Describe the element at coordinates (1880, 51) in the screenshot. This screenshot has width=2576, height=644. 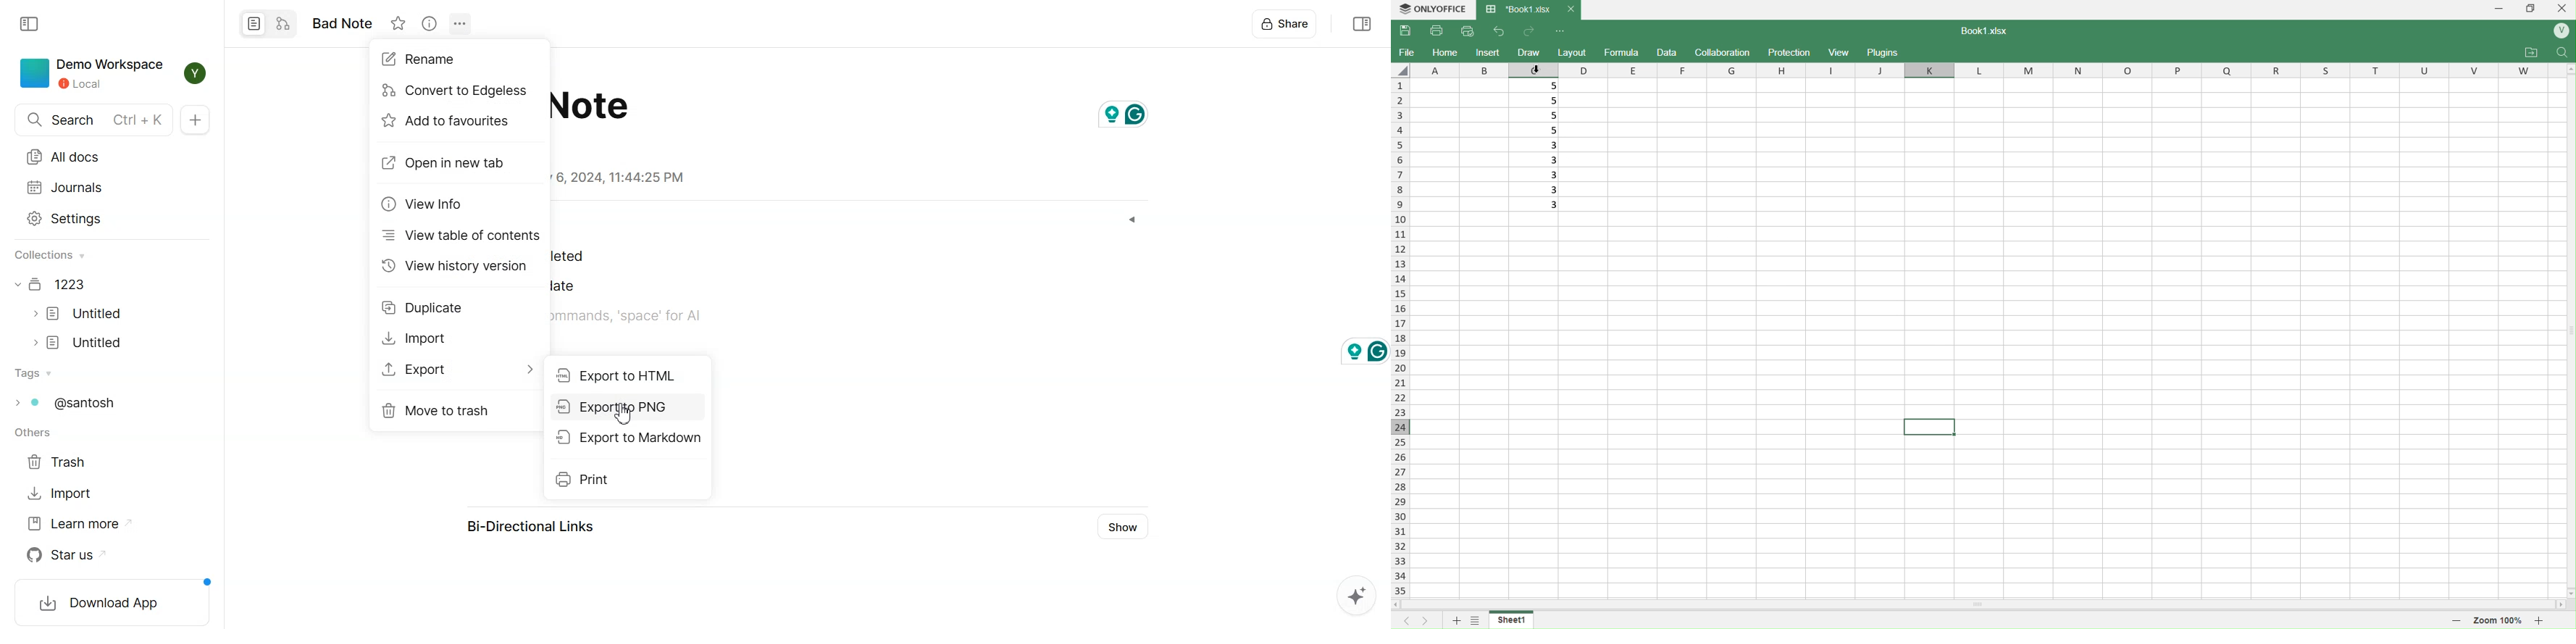
I see `Plugins` at that location.